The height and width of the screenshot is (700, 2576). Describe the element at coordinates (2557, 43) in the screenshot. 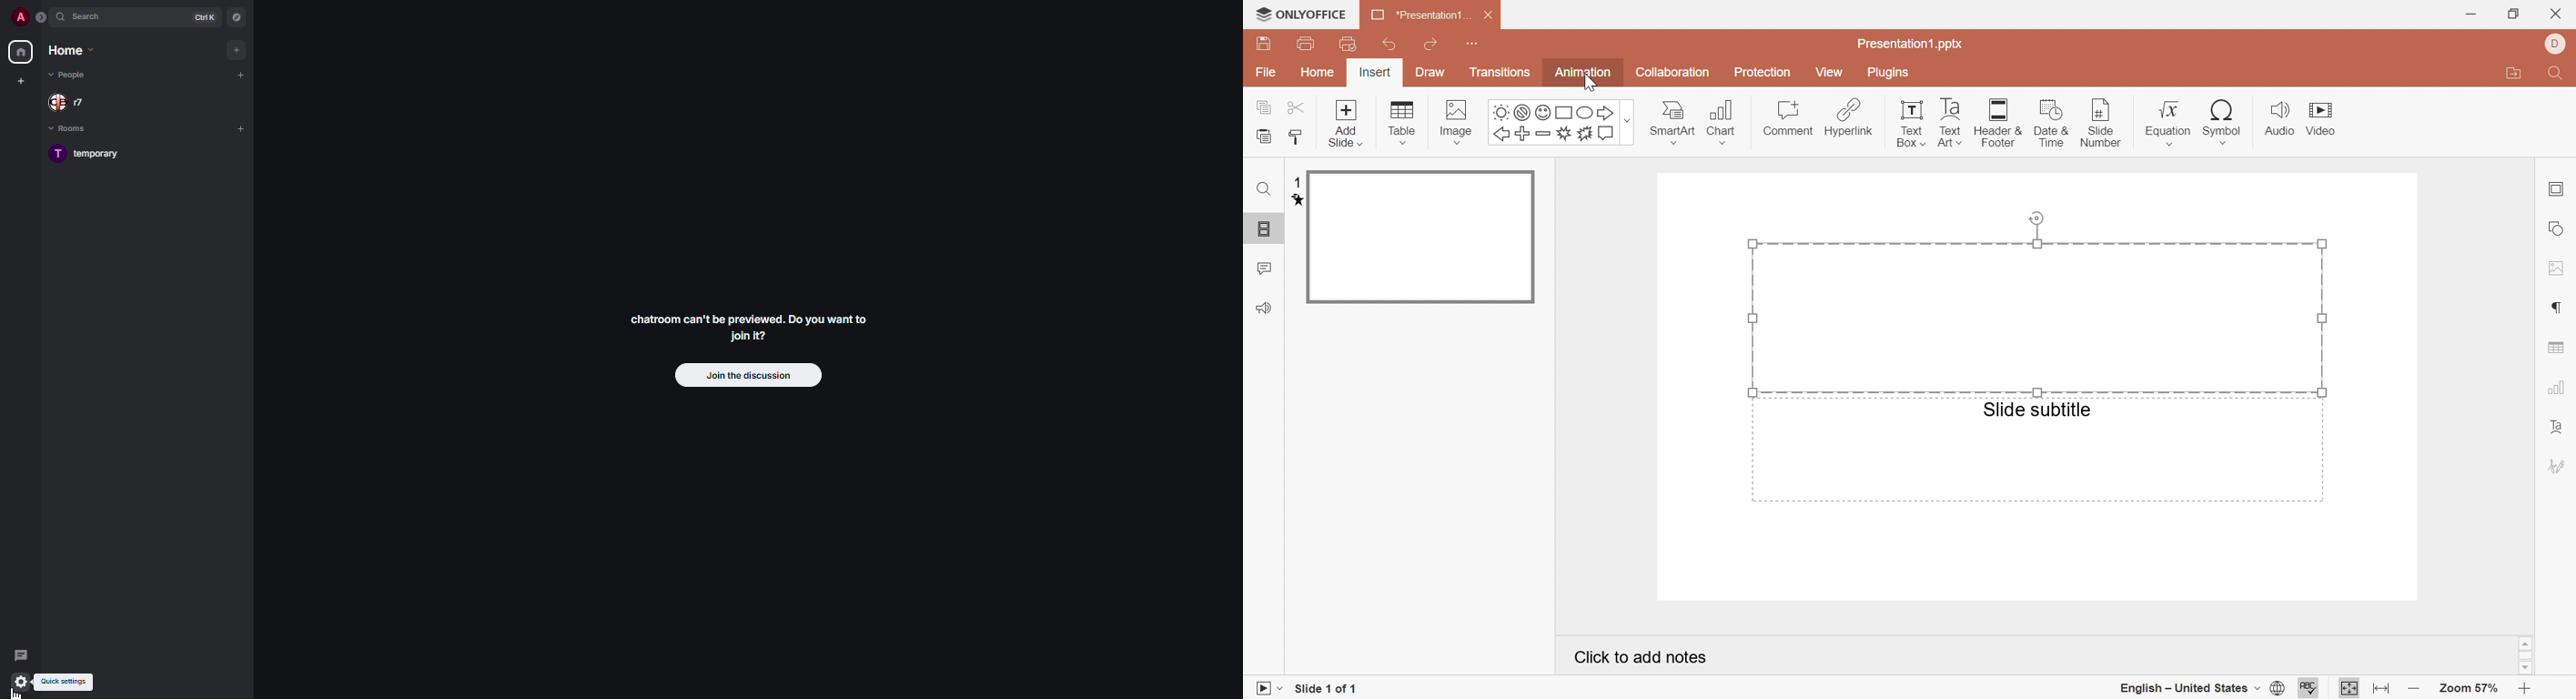

I see `dell` at that location.